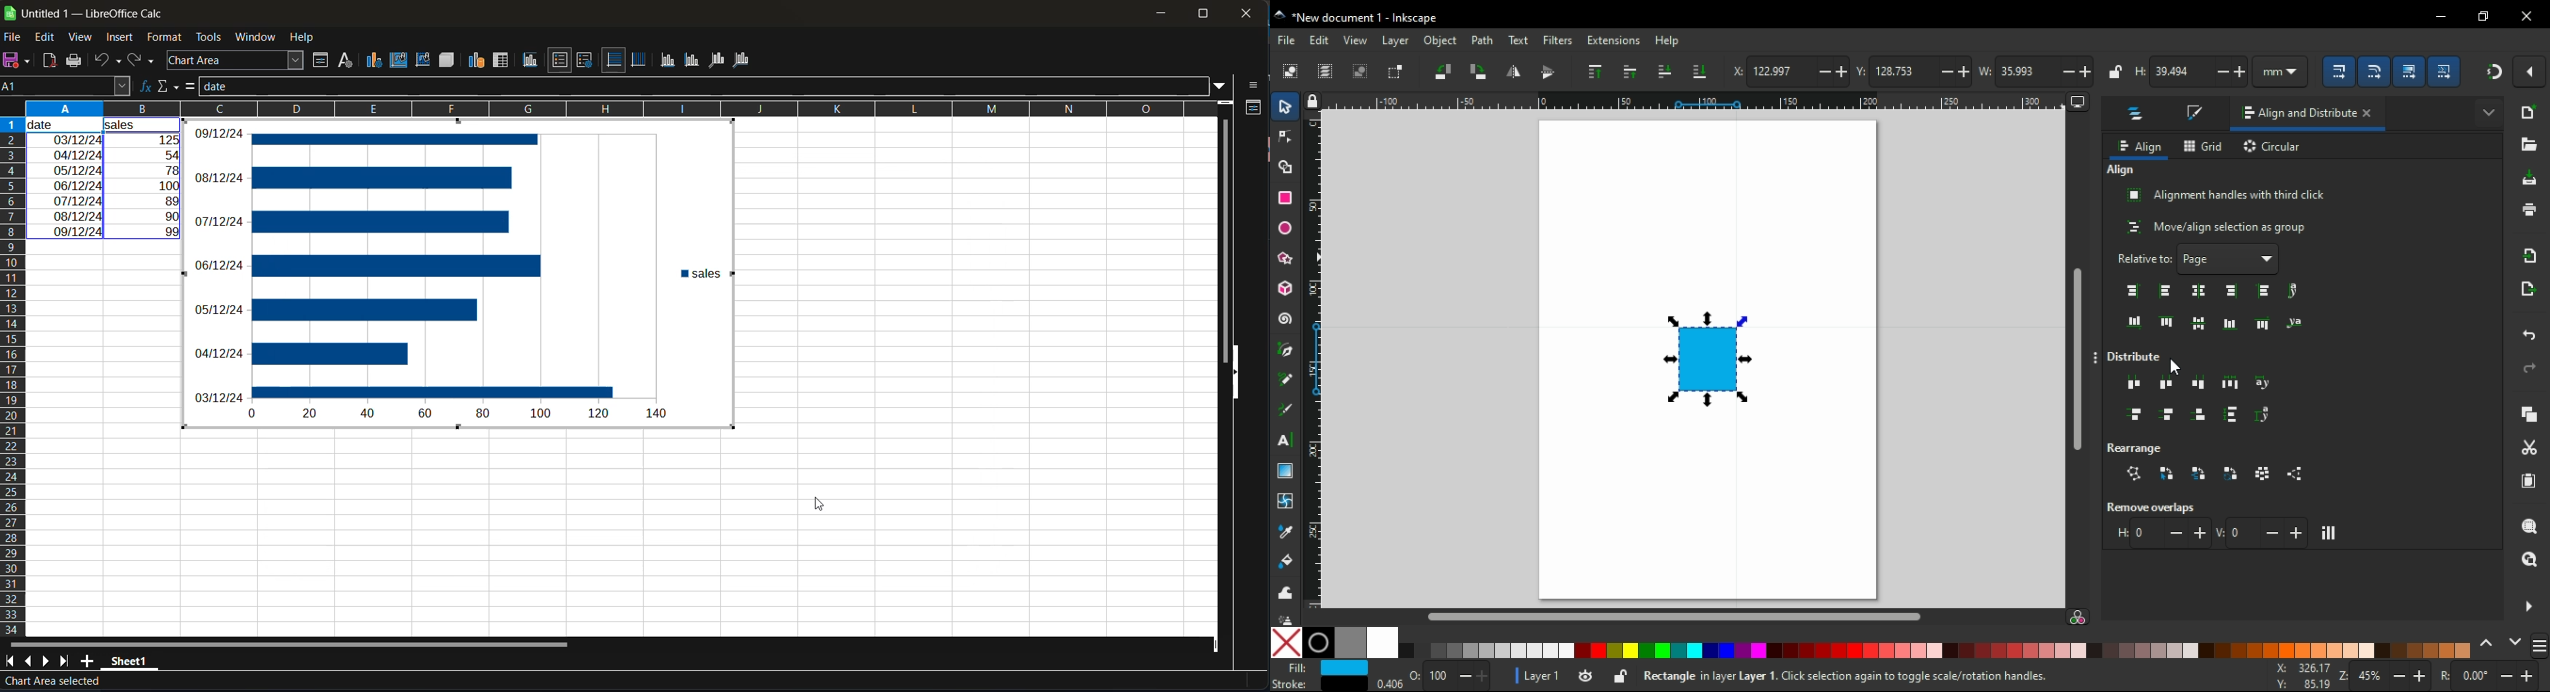  Describe the element at coordinates (238, 60) in the screenshot. I see `select chart element` at that location.